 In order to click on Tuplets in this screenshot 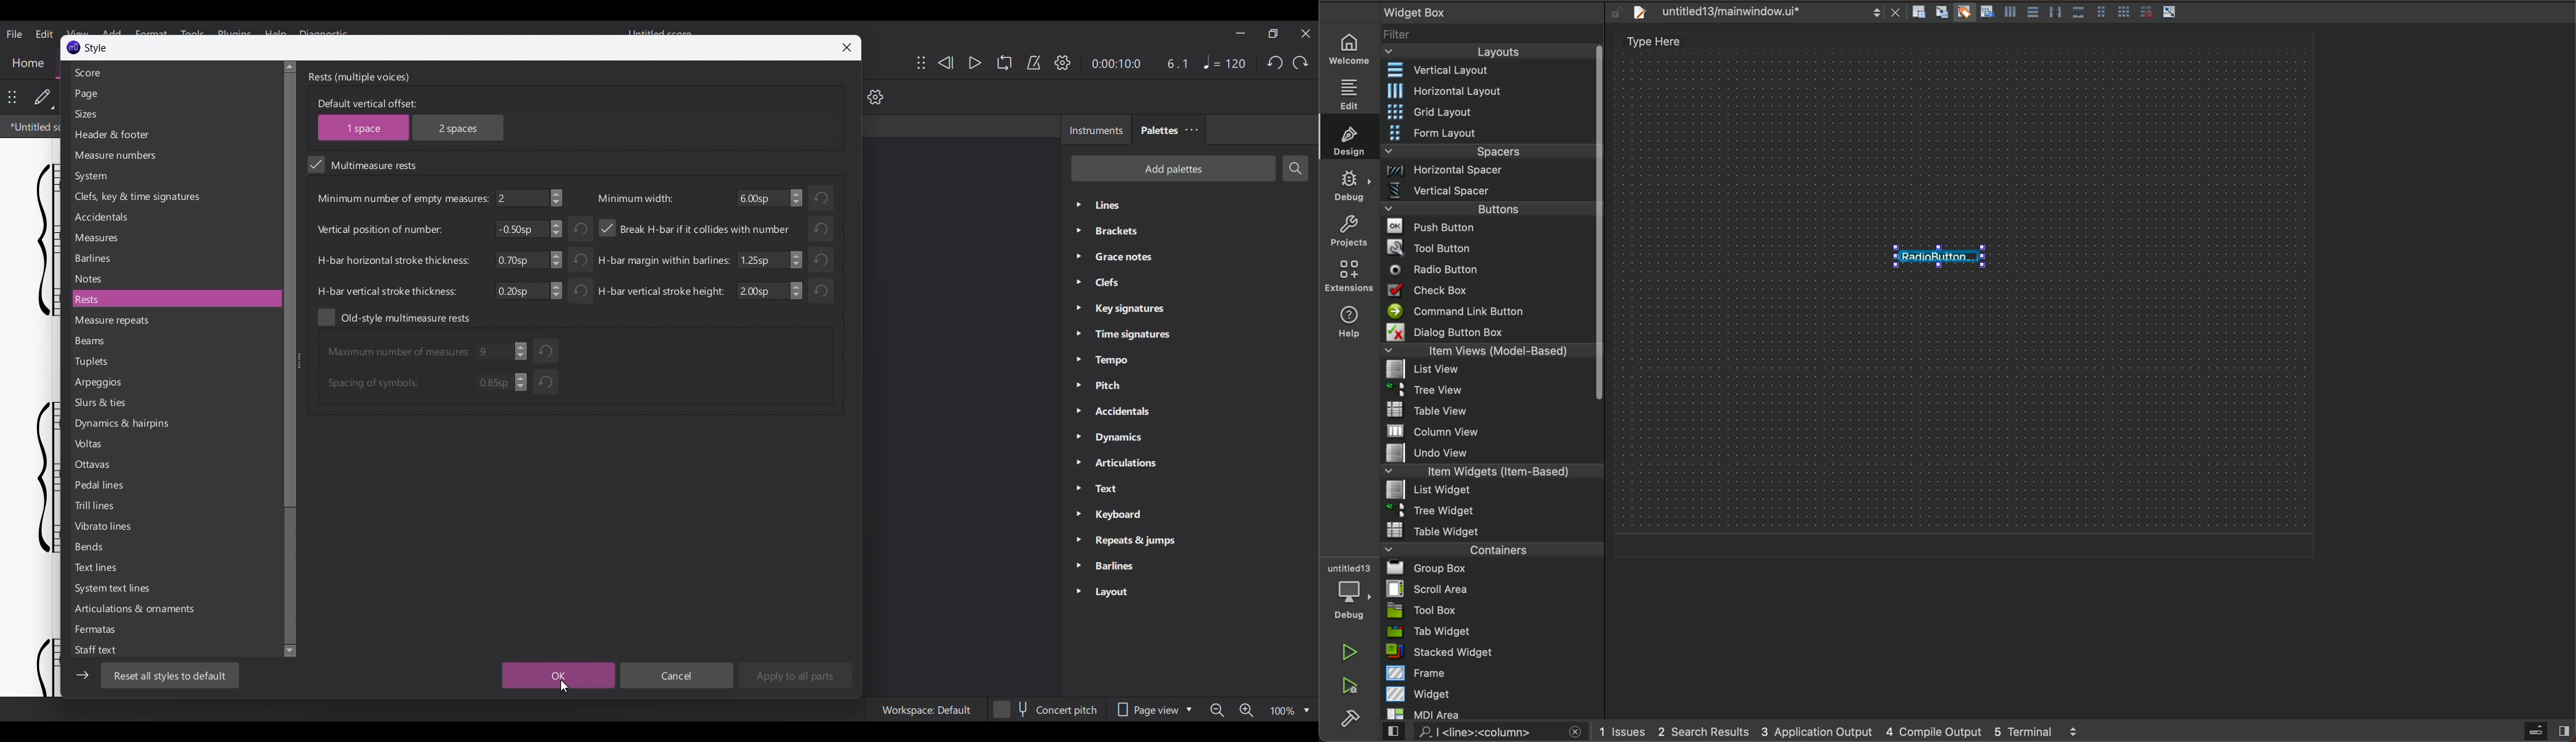, I will do `click(174, 361)`.